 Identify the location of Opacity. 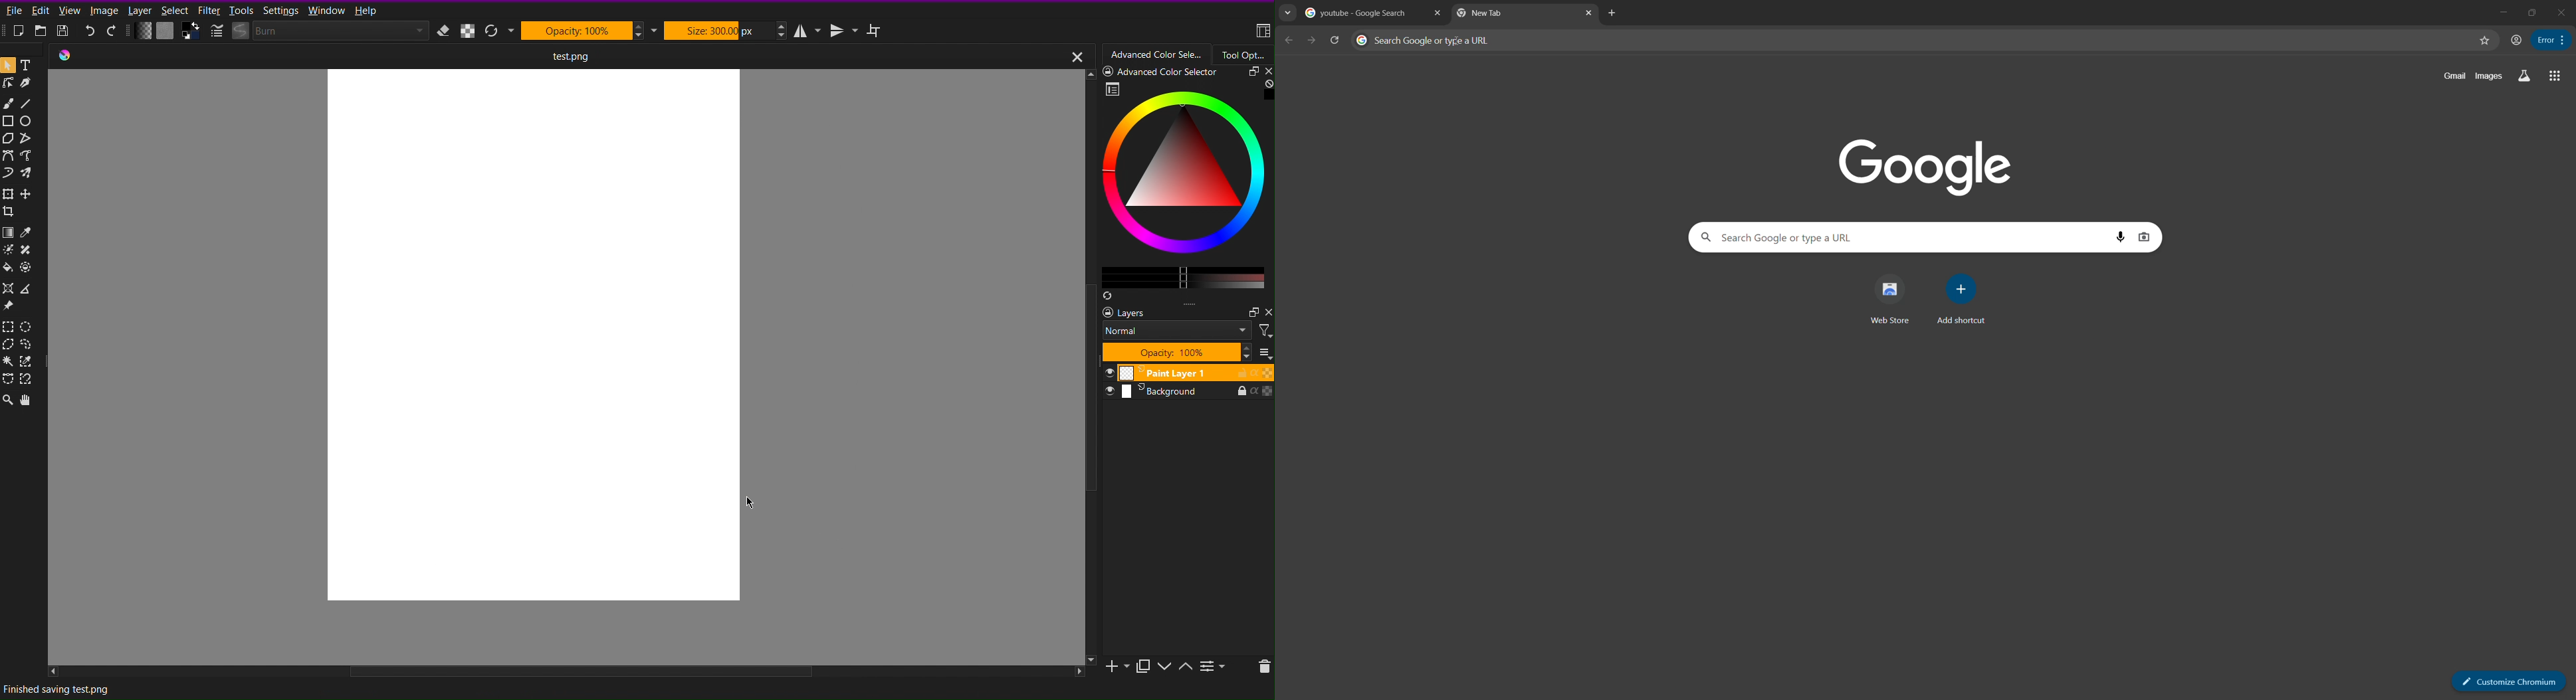
(583, 31).